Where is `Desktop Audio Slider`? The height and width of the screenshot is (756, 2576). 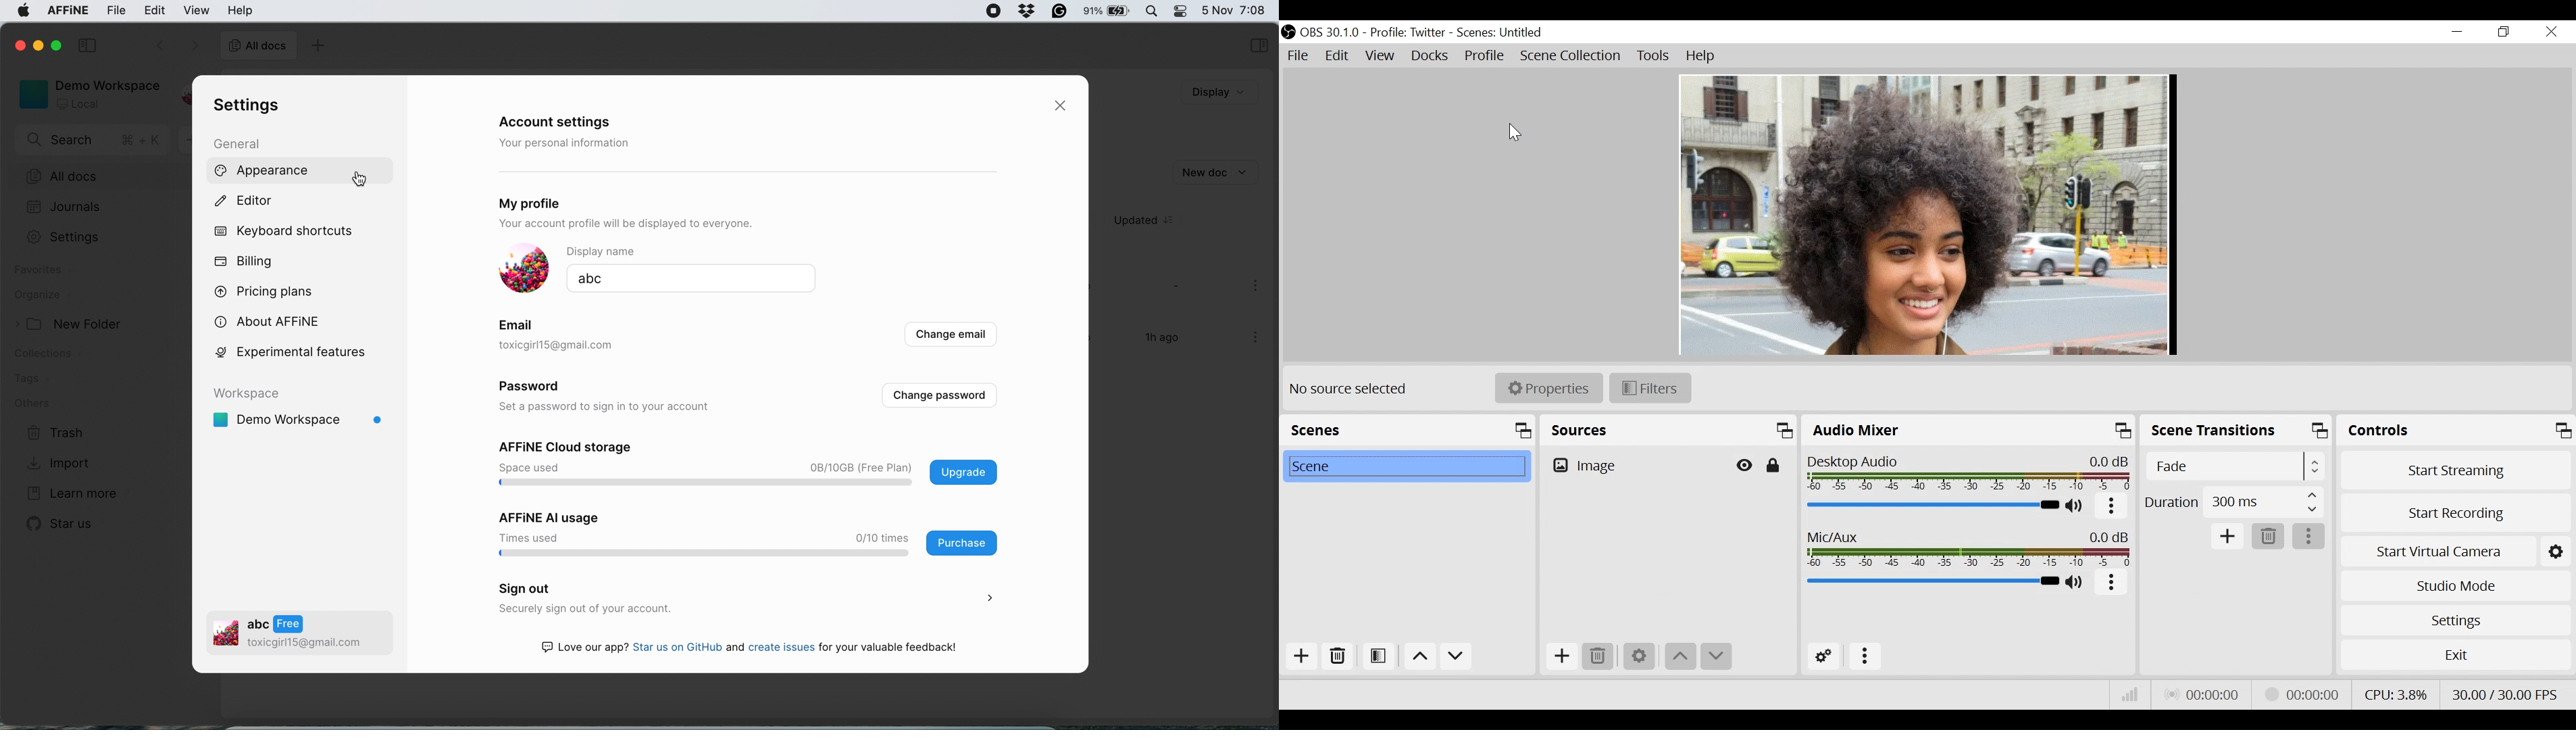 Desktop Audio Slider is located at coordinates (1933, 506).